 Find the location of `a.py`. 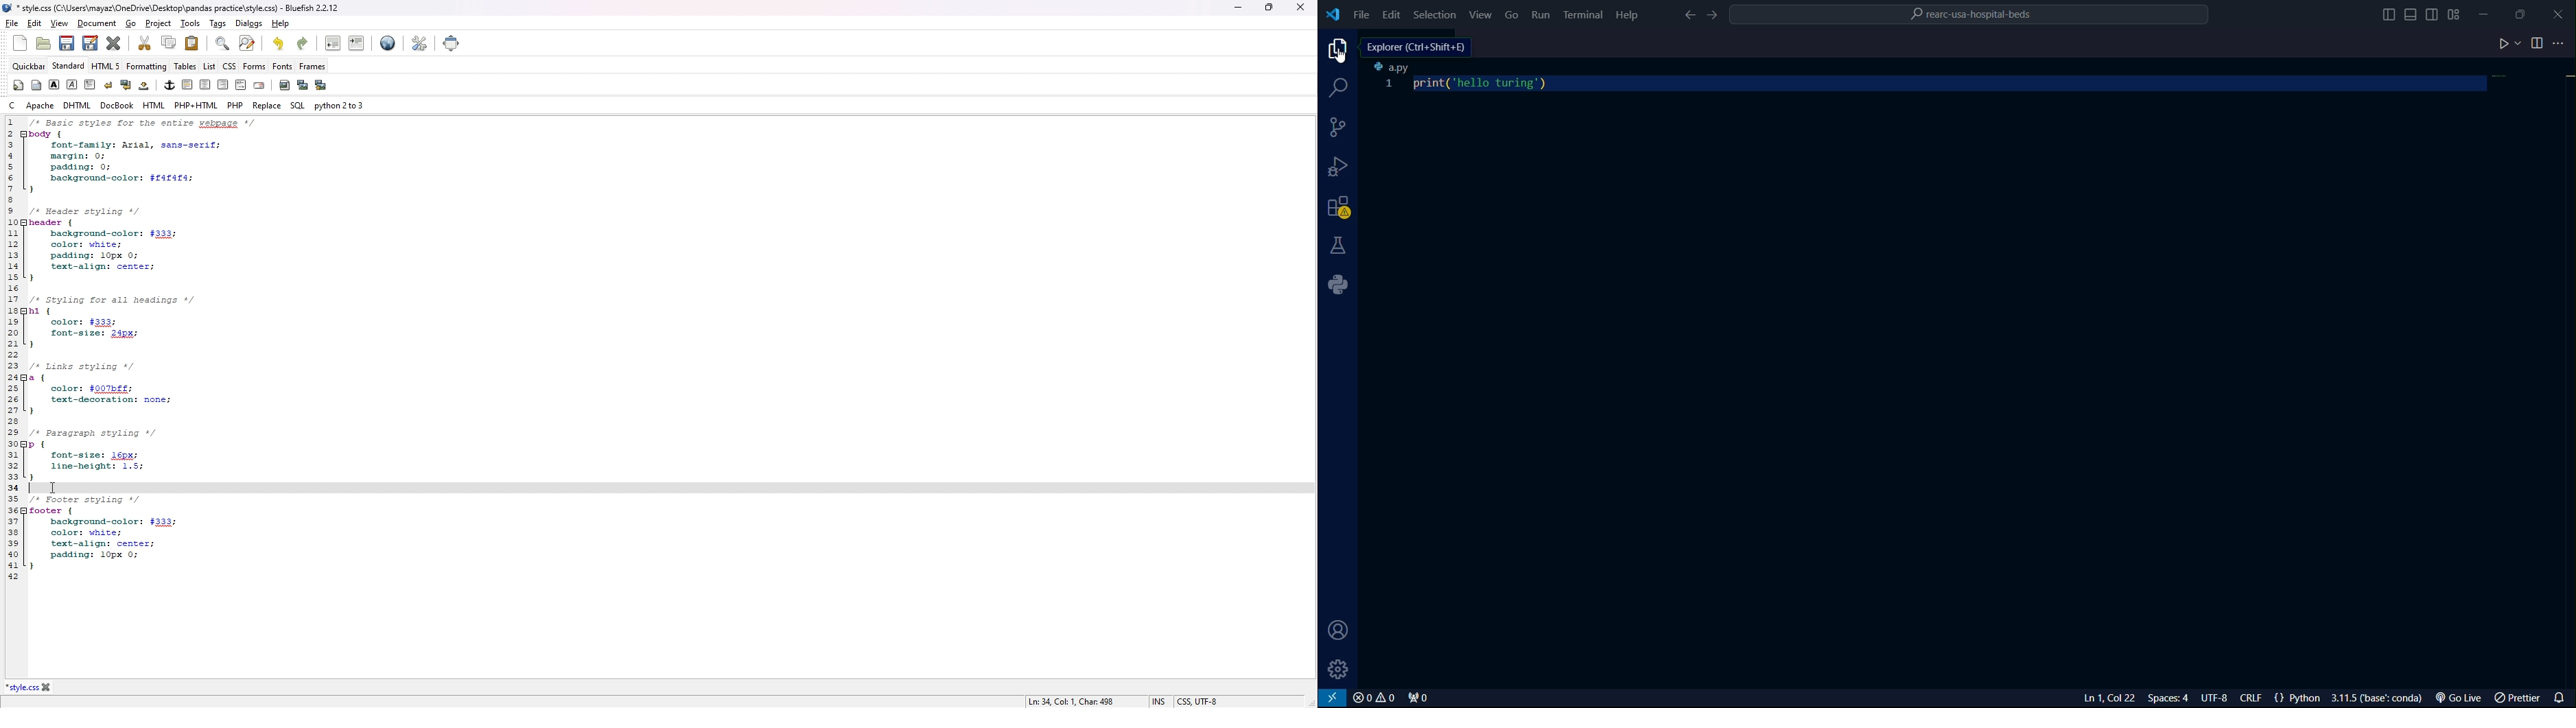

a.py is located at coordinates (1396, 68).